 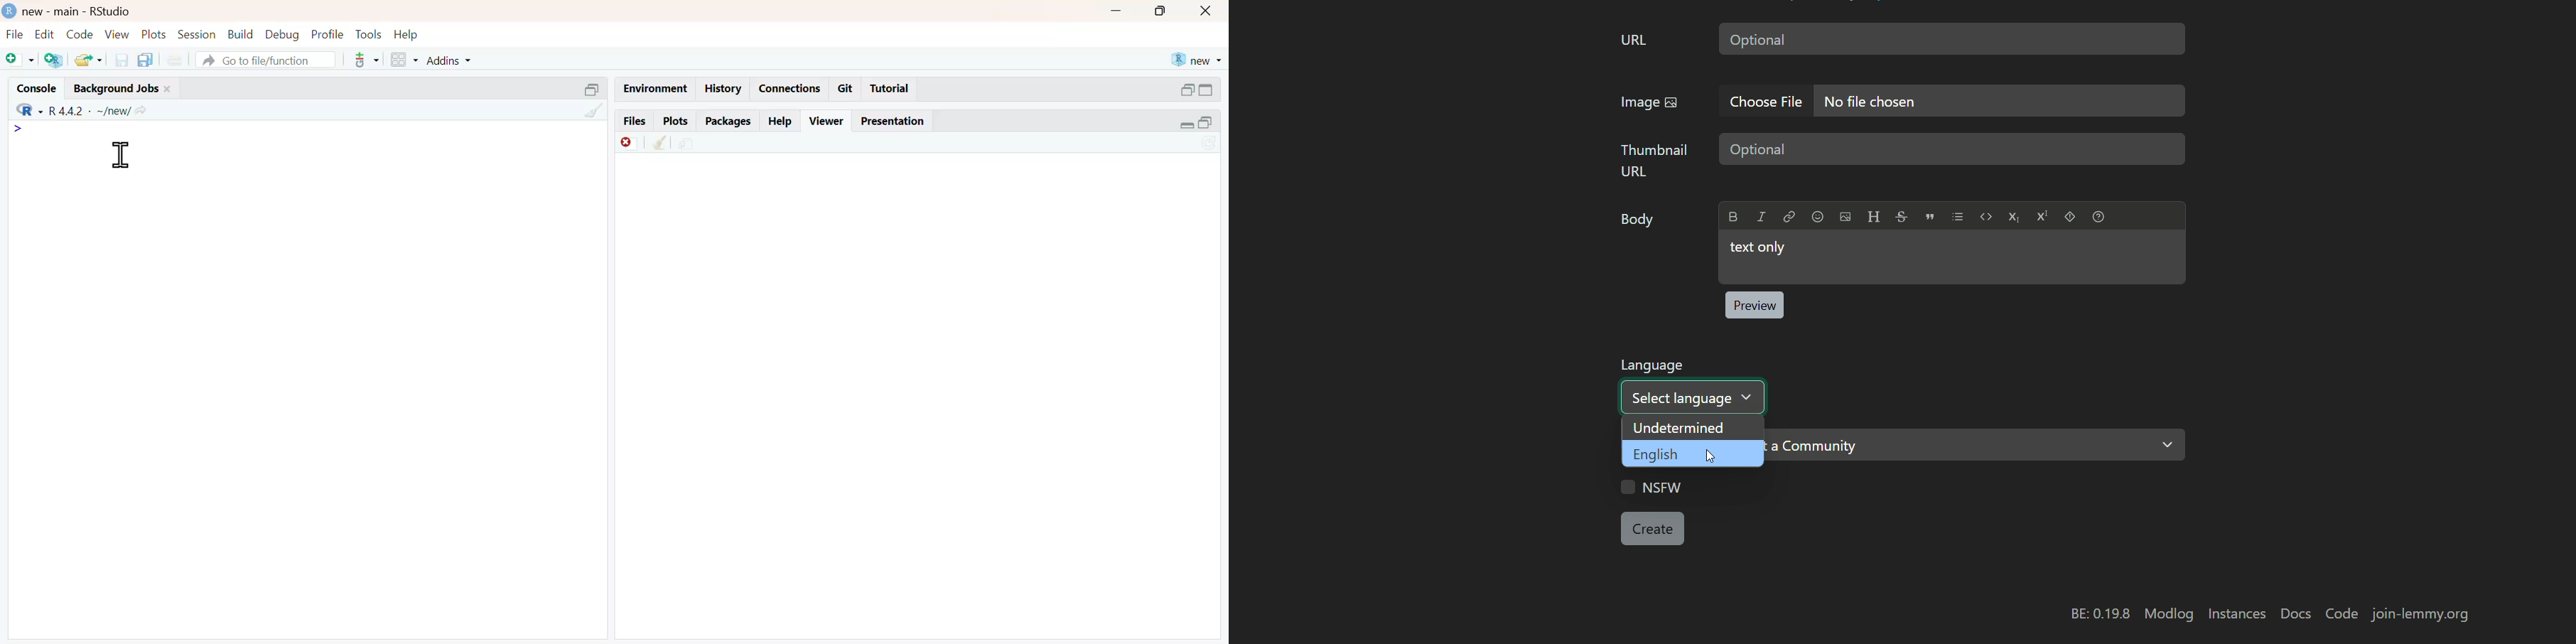 What do you see at coordinates (1958, 216) in the screenshot?
I see `List` at bounding box center [1958, 216].